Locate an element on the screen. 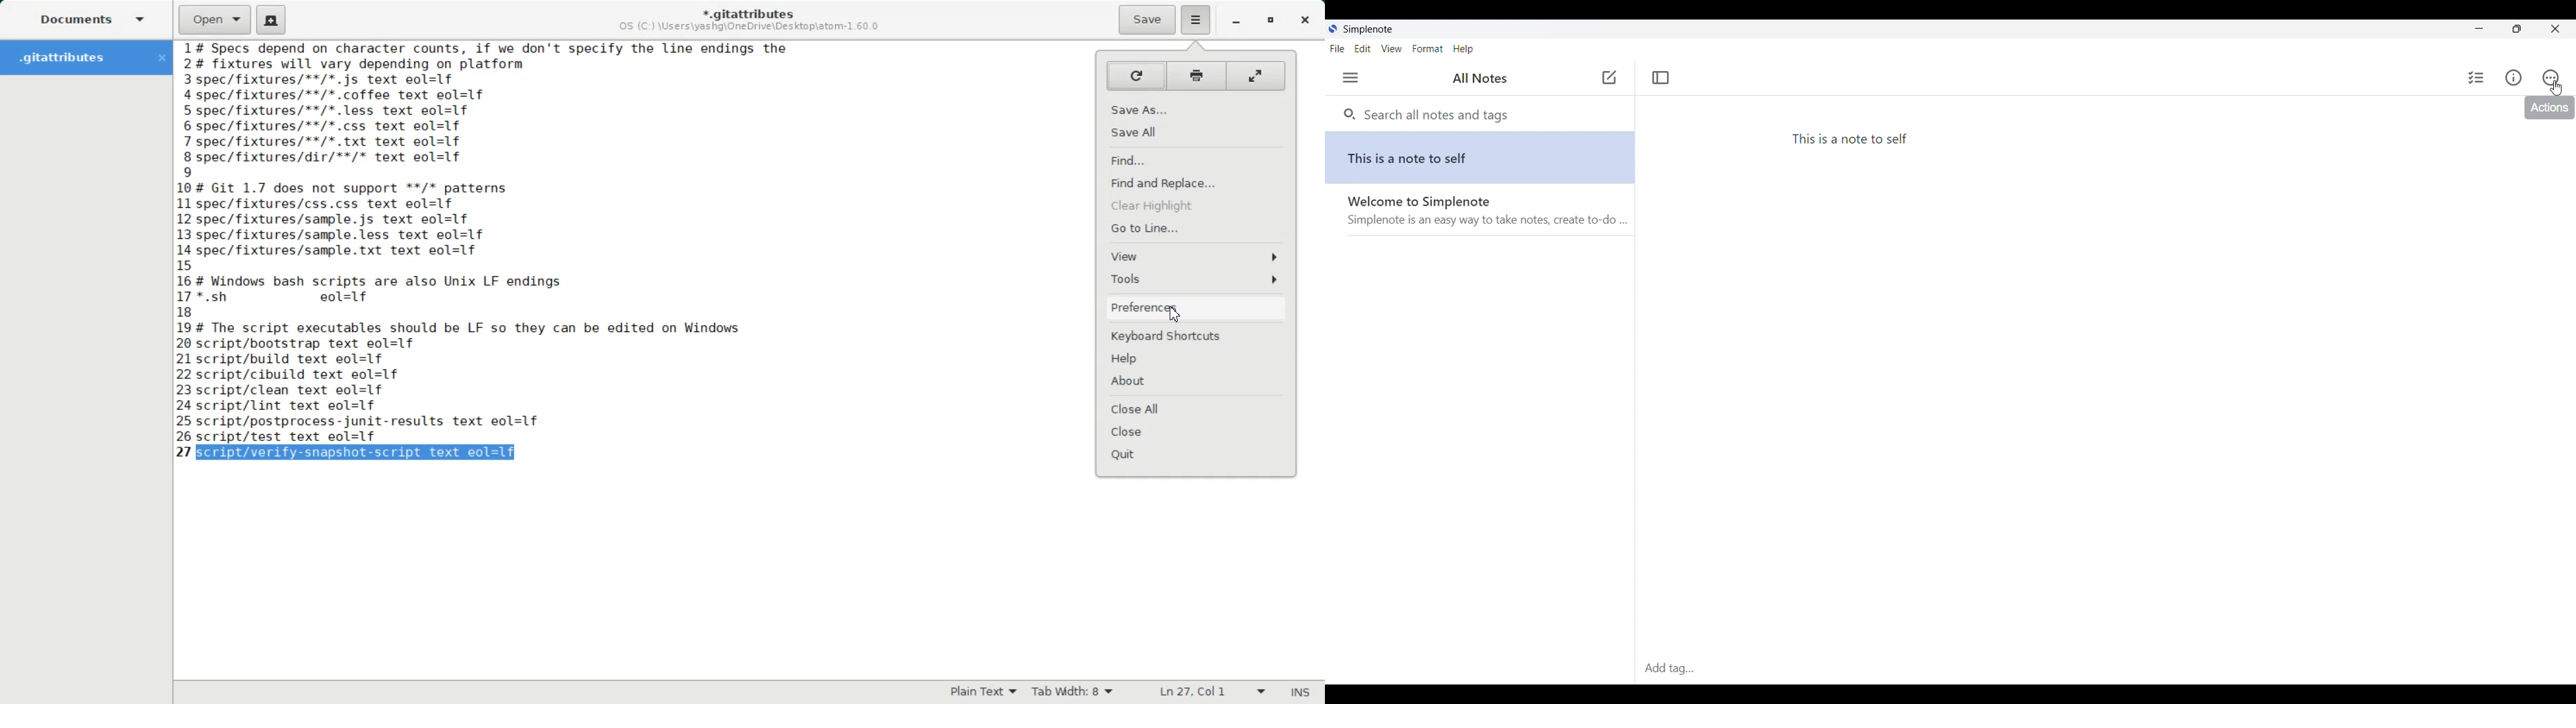  Actions is located at coordinates (2551, 78).